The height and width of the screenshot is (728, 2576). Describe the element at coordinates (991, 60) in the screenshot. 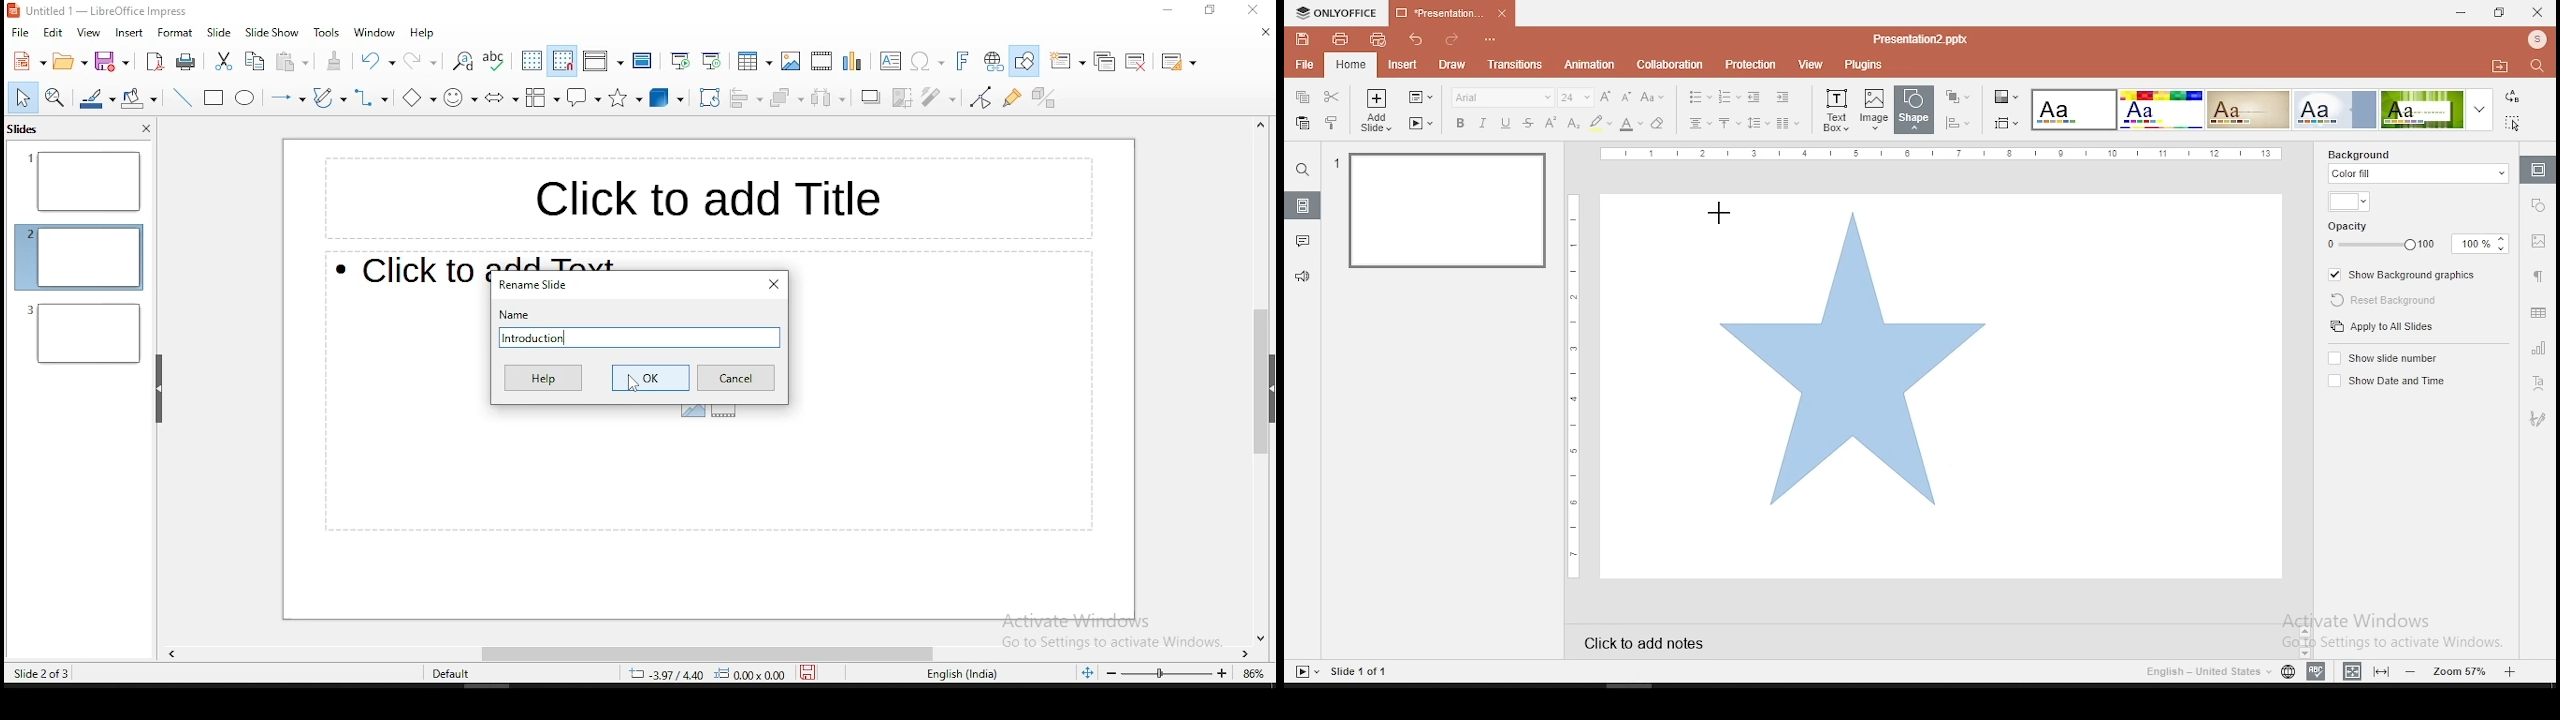

I see `insert hyperlink` at that location.